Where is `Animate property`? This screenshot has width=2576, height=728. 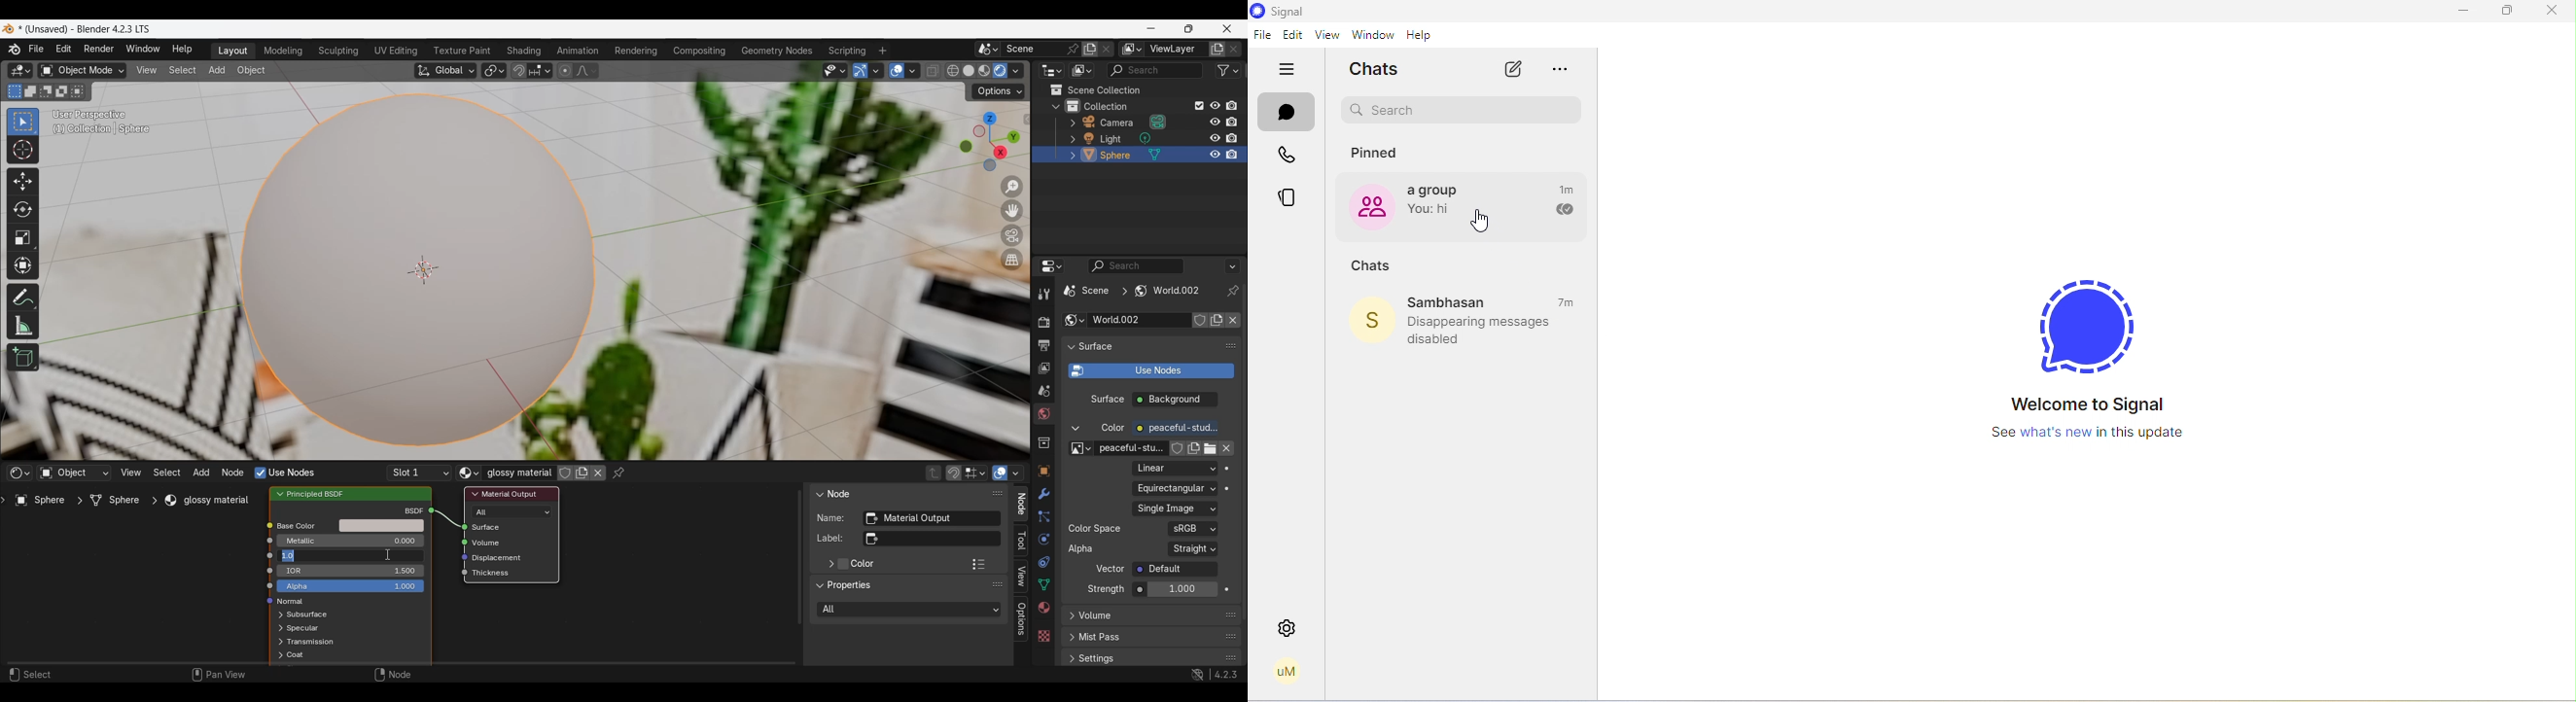 Animate property is located at coordinates (1227, 469).